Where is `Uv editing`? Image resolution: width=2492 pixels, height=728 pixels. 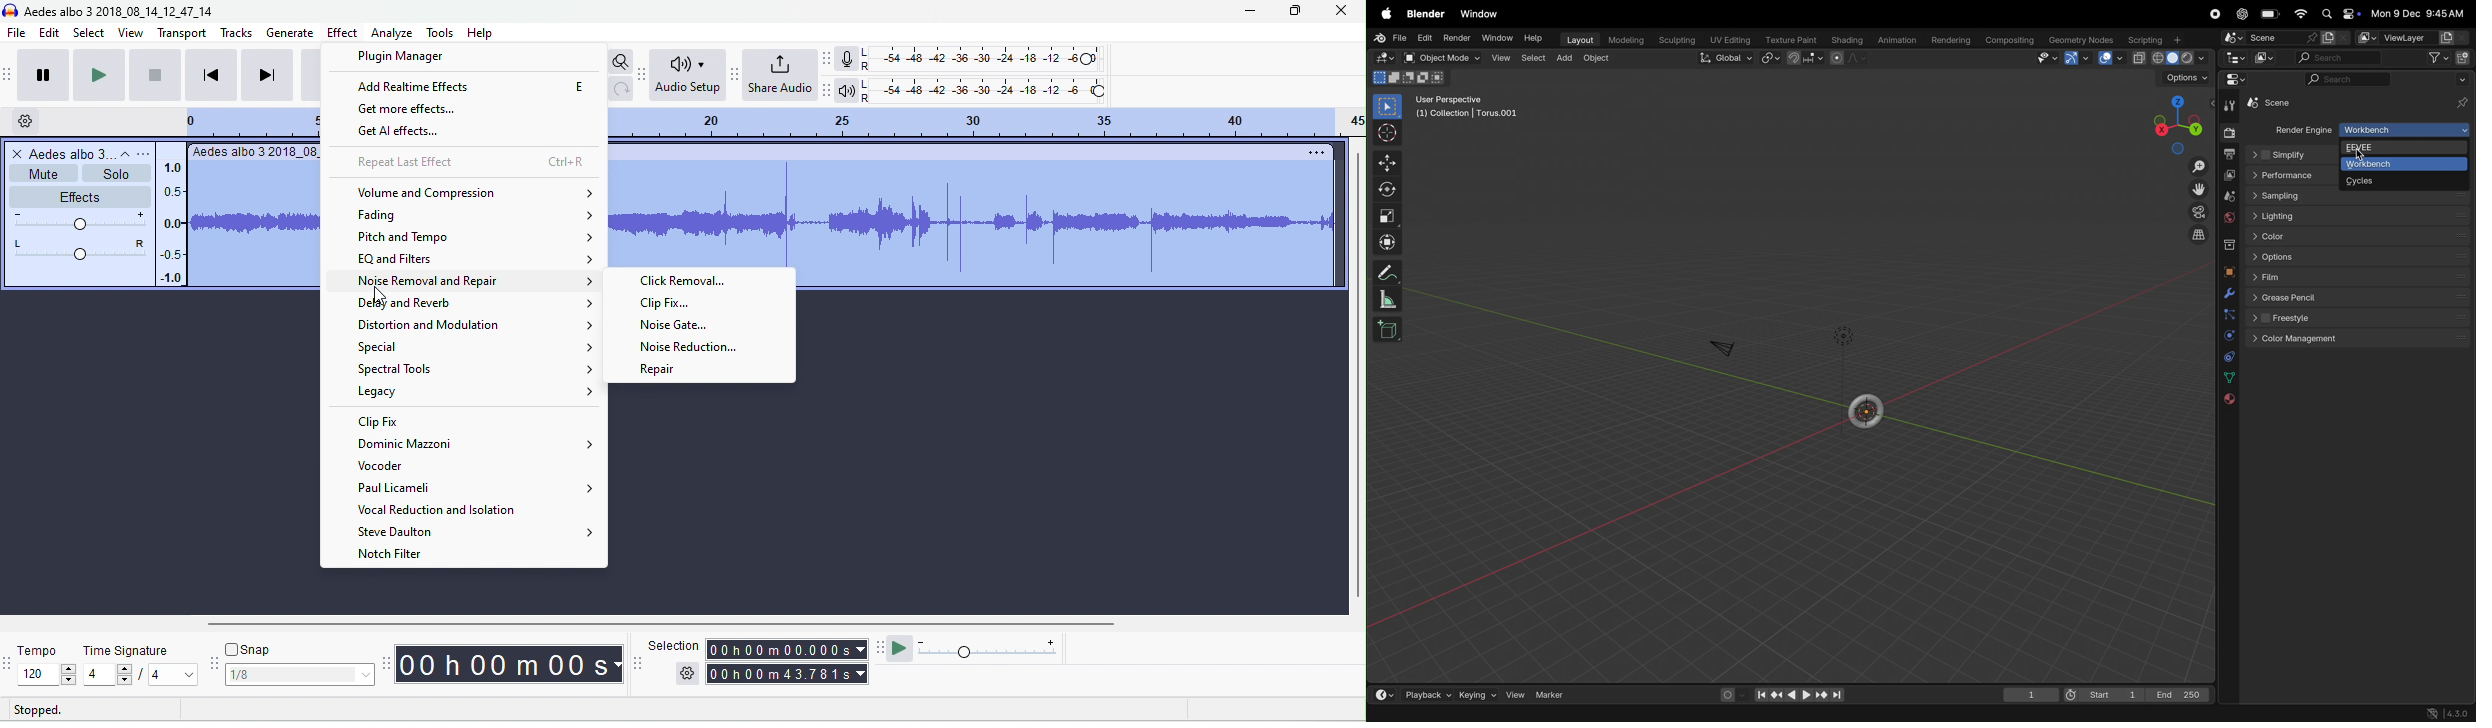 Uv editing is located at coordinates (1730, 39).